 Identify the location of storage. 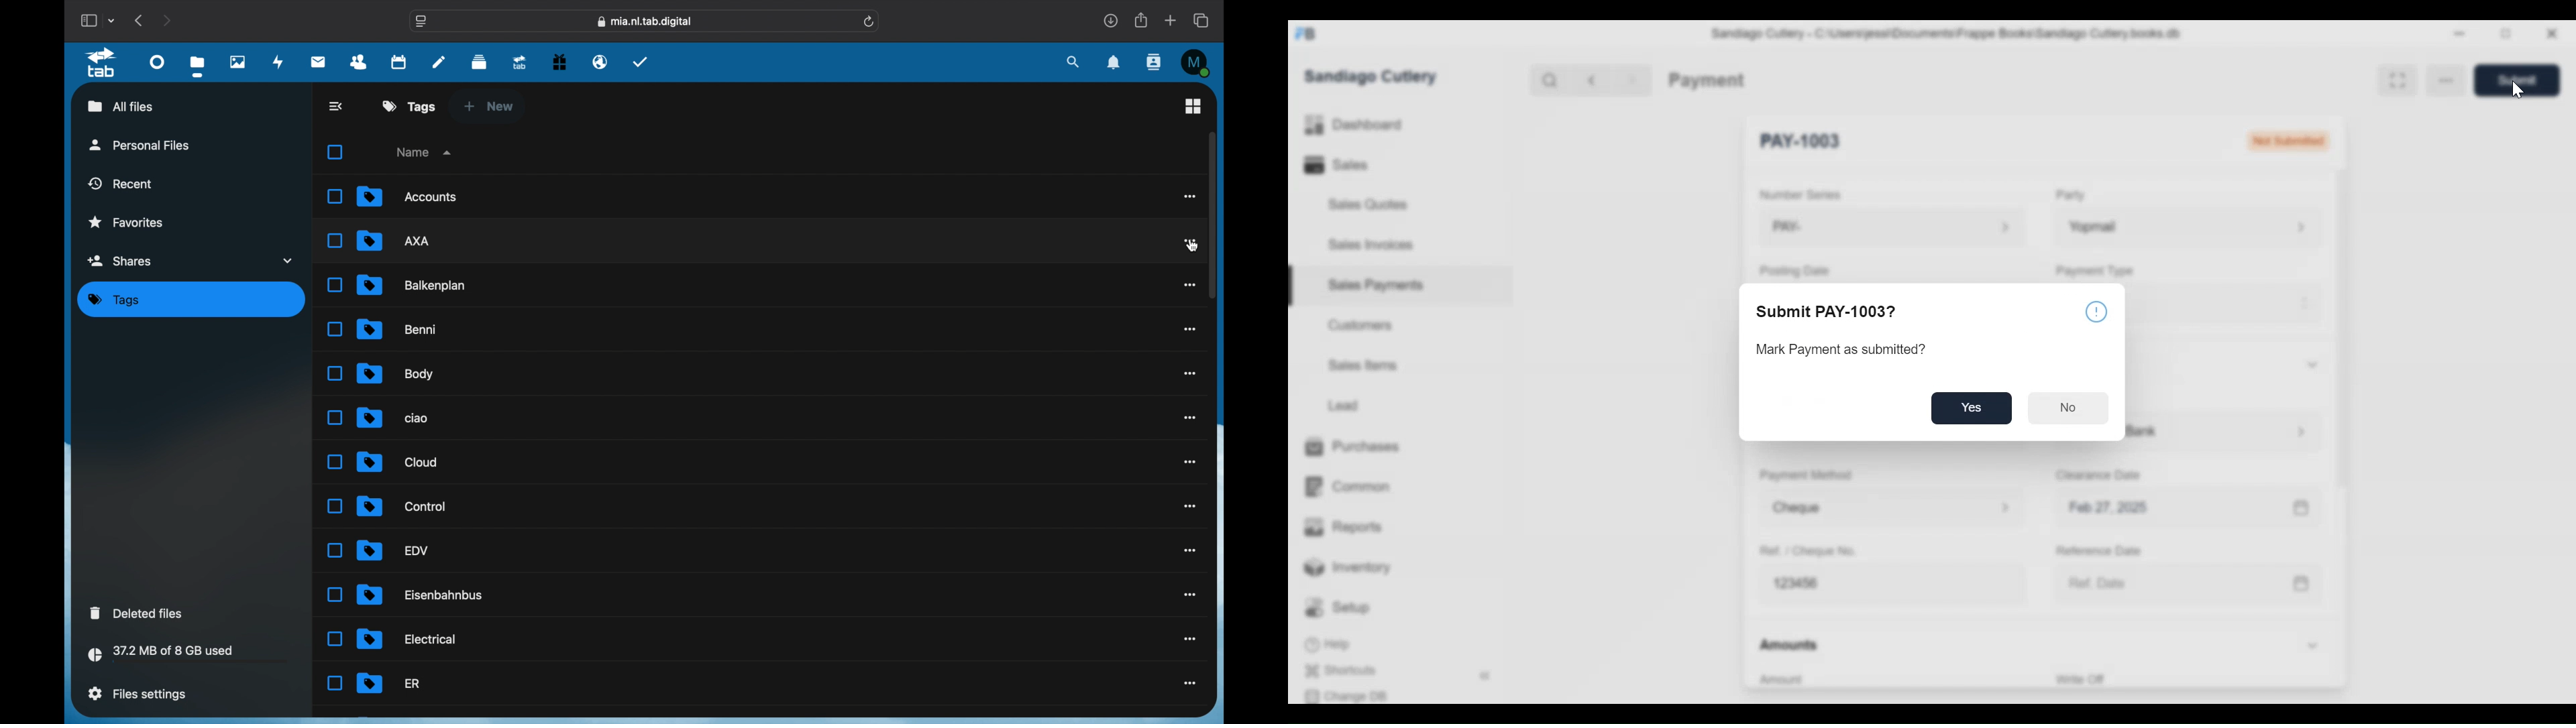
(189, 656).